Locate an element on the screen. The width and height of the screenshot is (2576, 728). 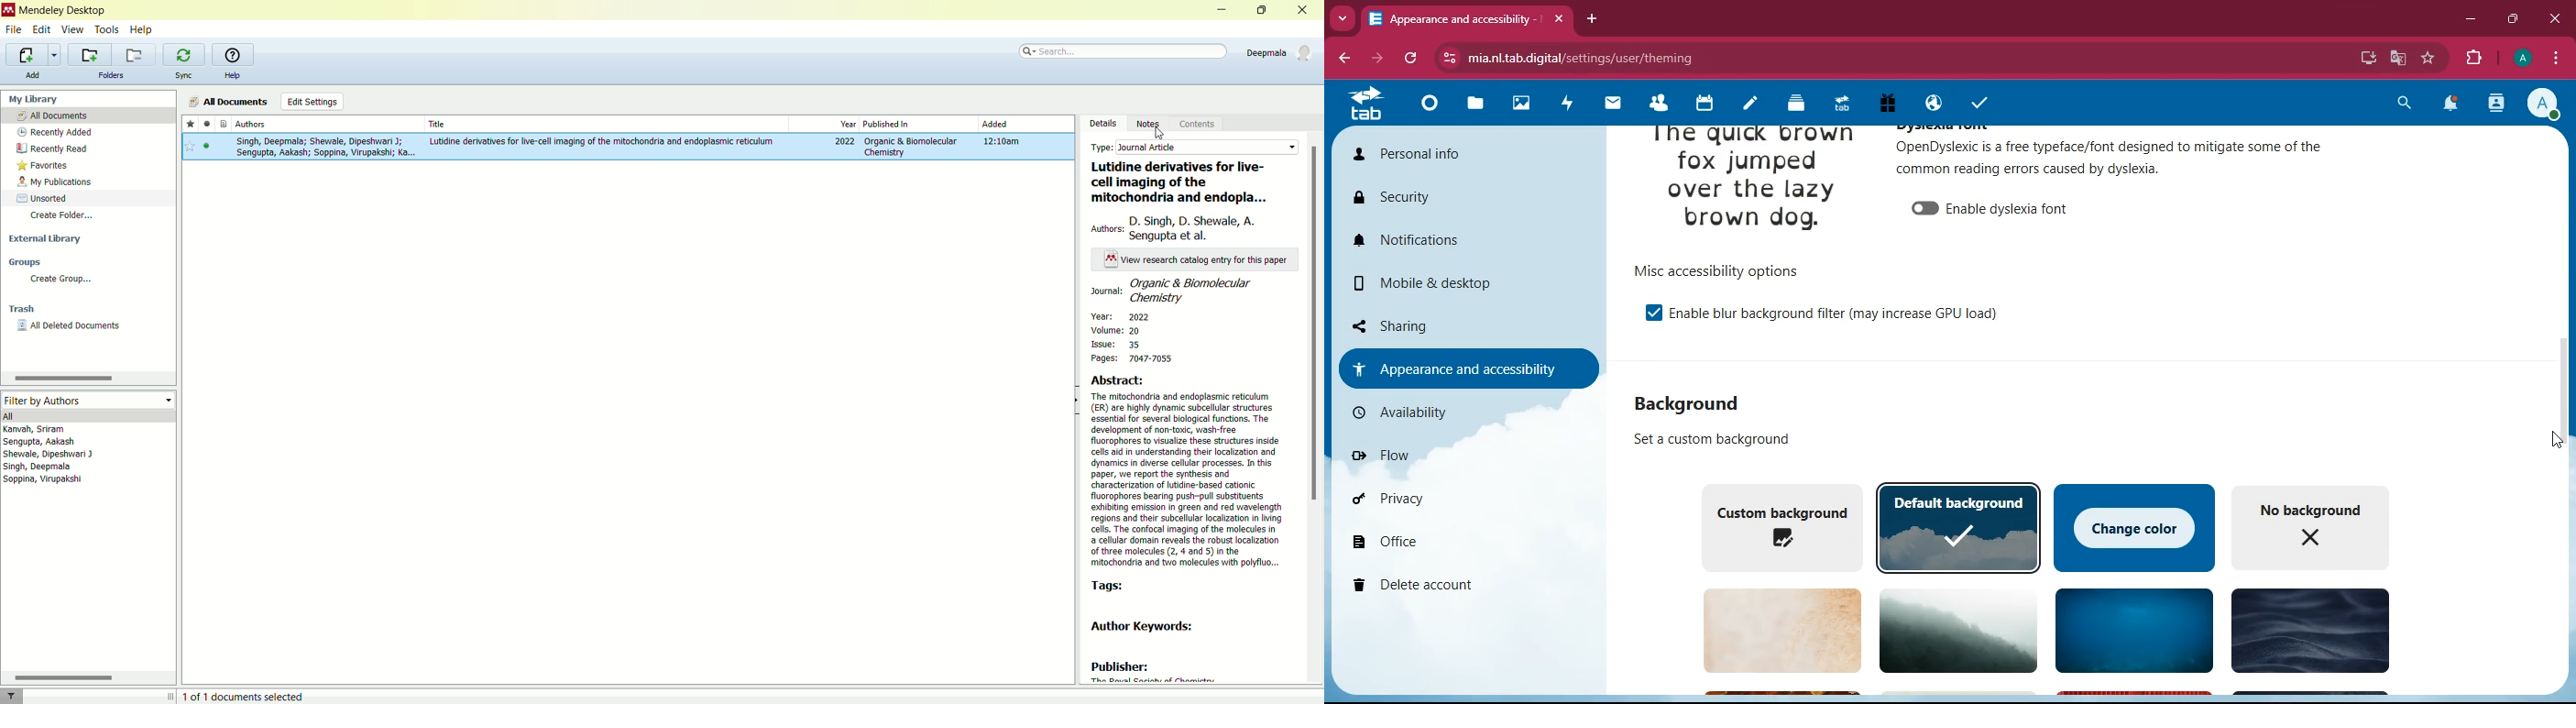
open the online help guide for Mendeley is located at coordinates (233, 55).